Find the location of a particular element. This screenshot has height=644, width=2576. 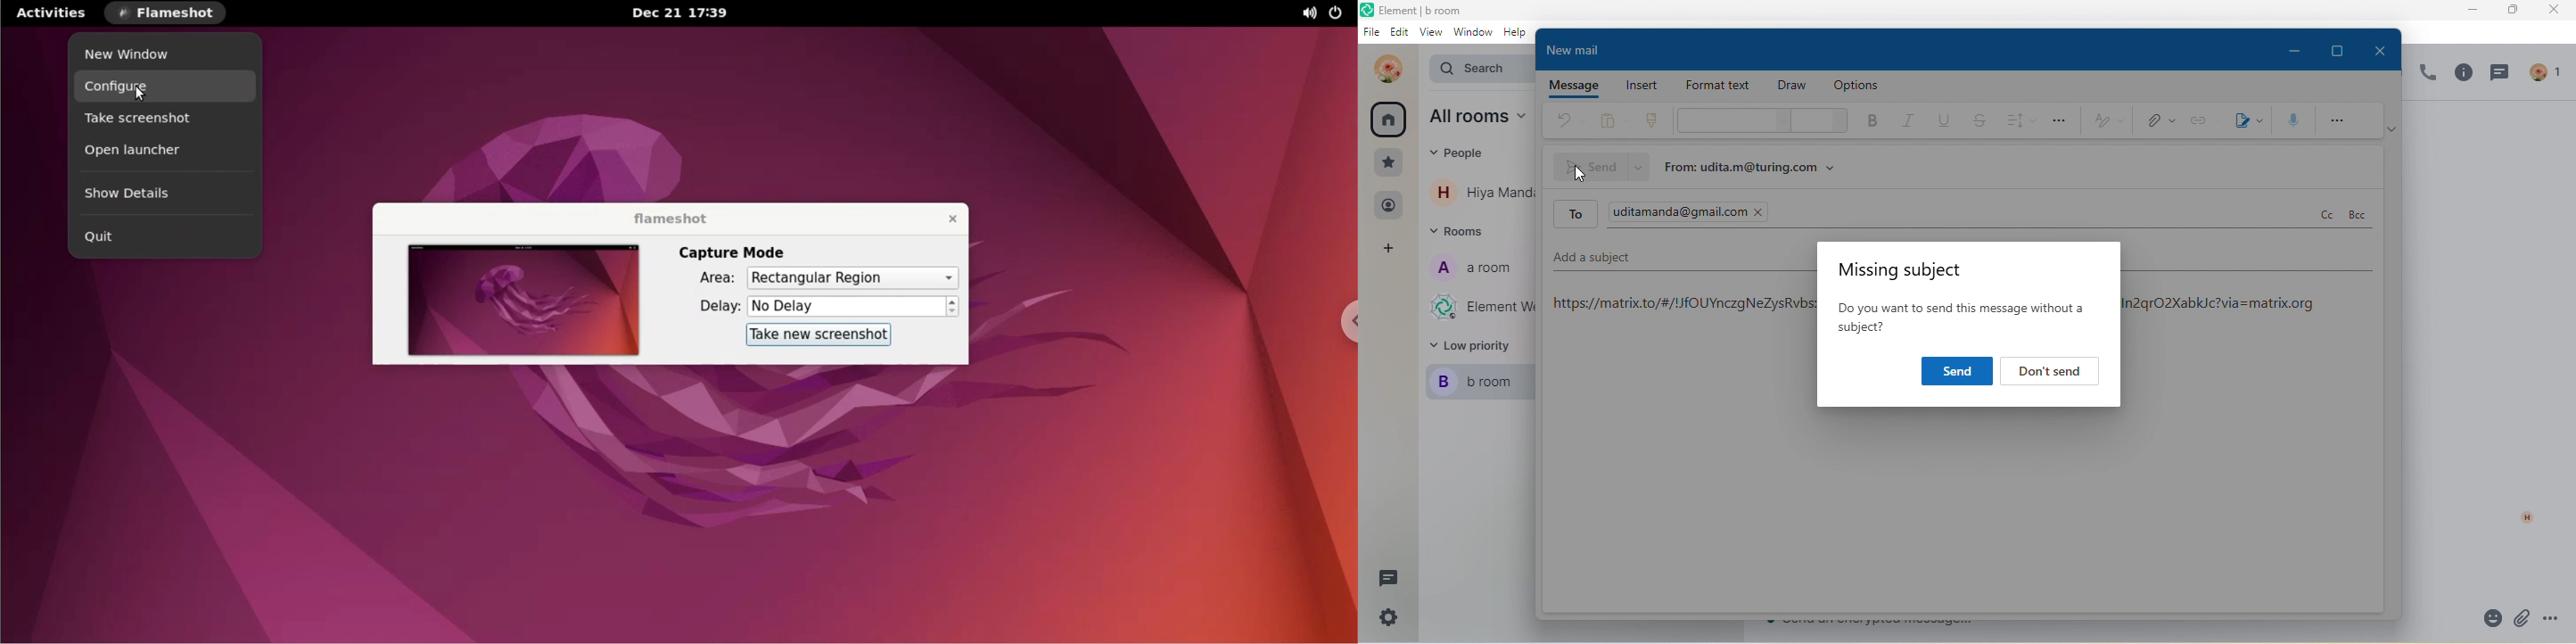

add is located at coordinates (1391, 250).